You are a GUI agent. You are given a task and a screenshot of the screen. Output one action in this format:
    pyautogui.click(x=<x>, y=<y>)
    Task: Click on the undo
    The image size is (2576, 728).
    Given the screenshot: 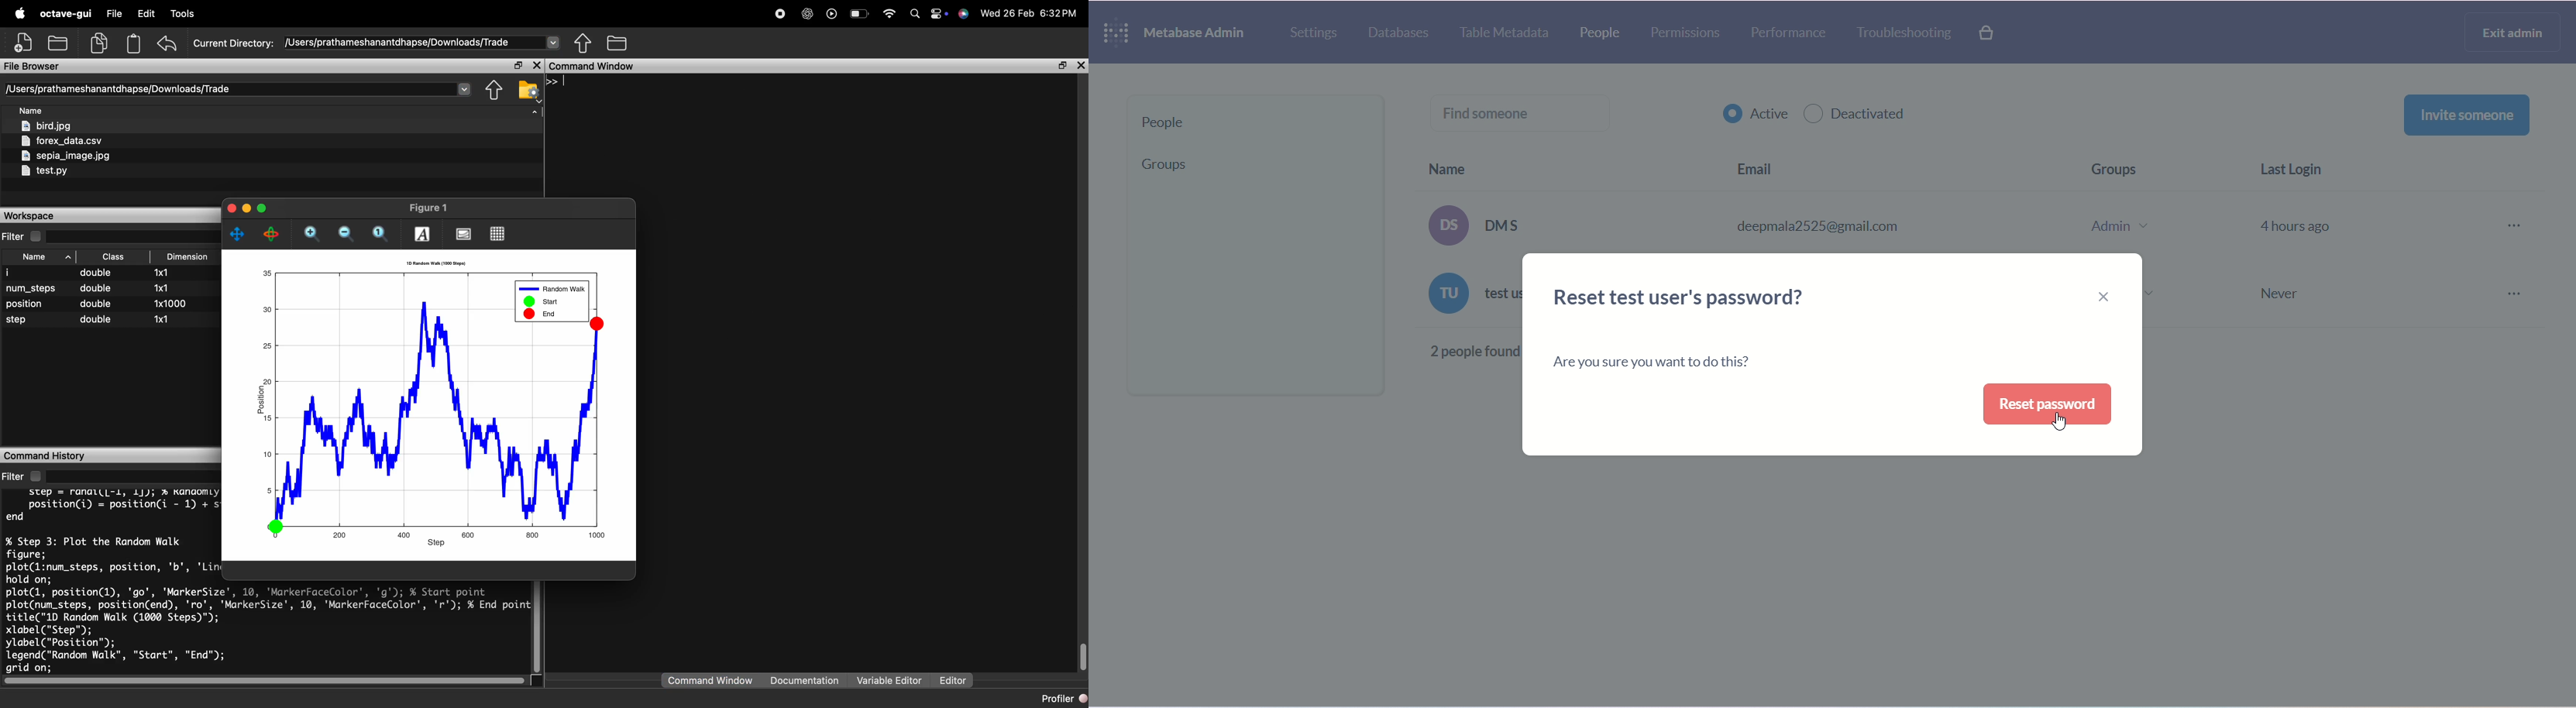 What is the action you would take?
    pyautogui.click(x=169, y=43)
    